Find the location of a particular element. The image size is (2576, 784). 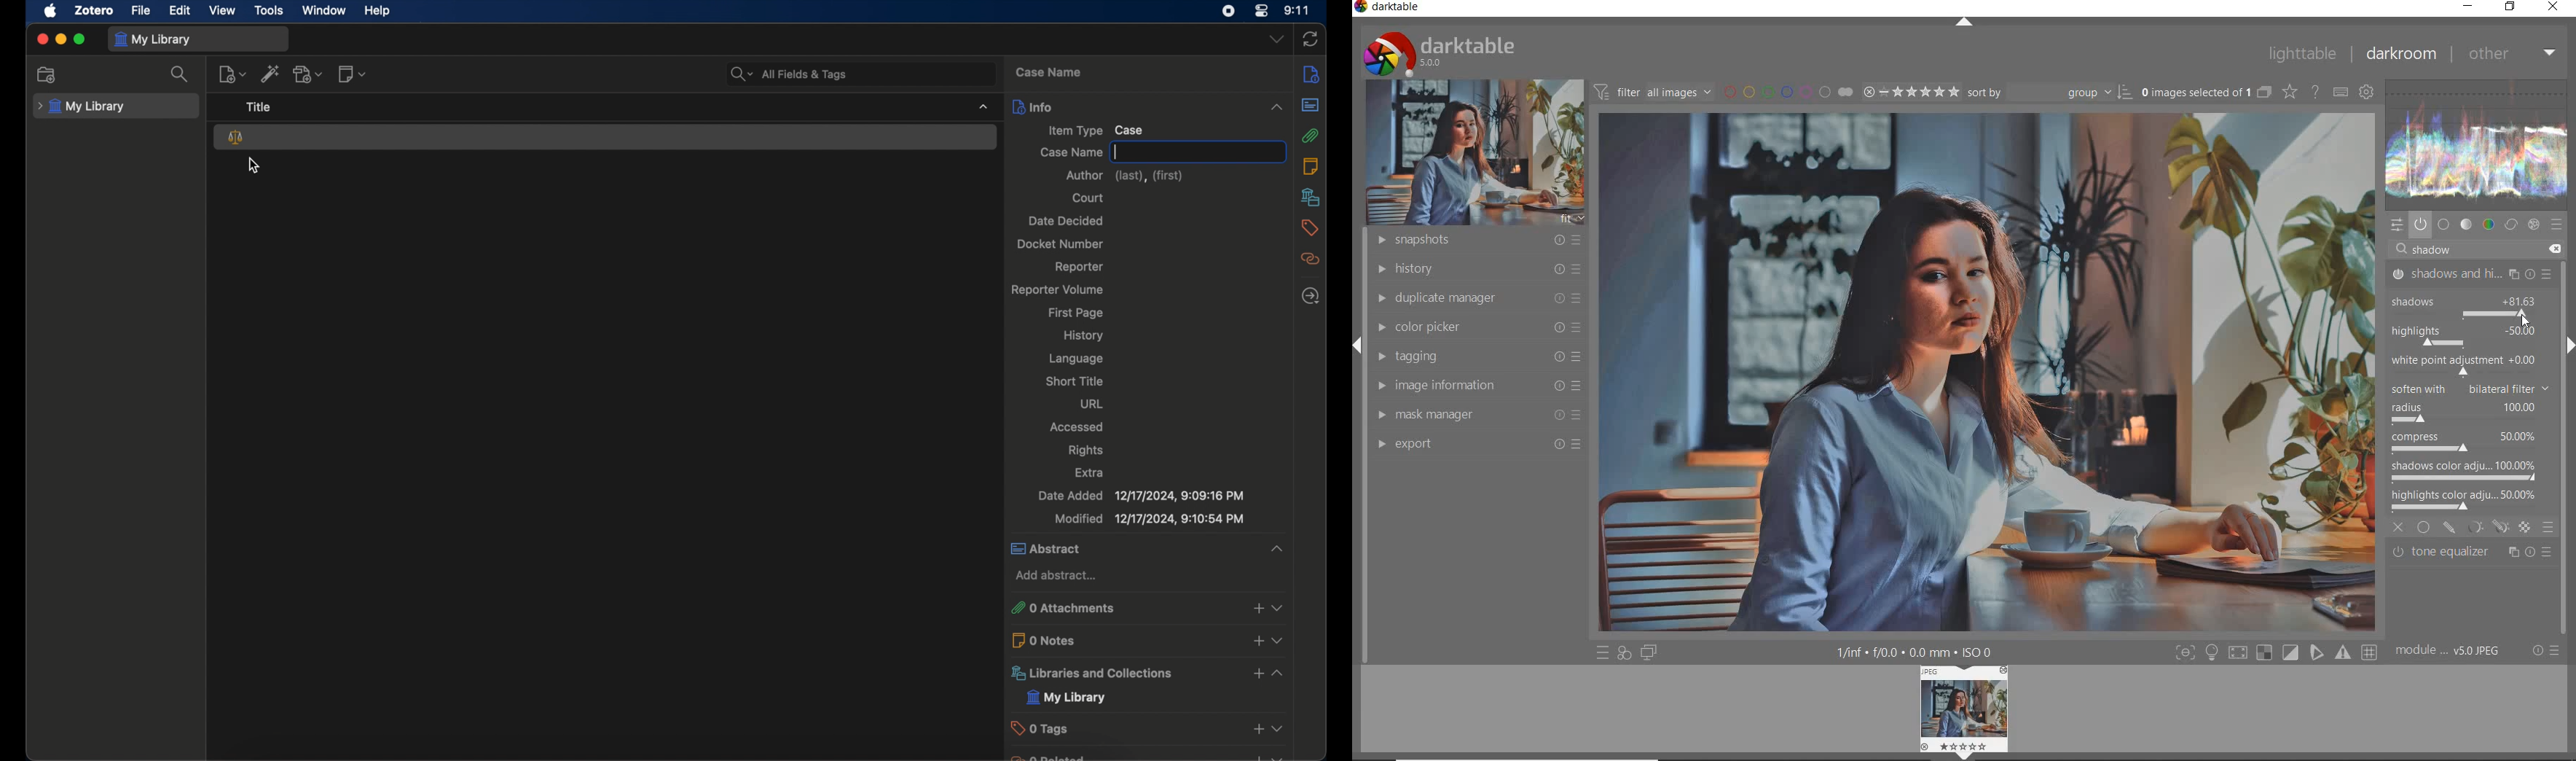

radius is located at coordinates (2463, 413).